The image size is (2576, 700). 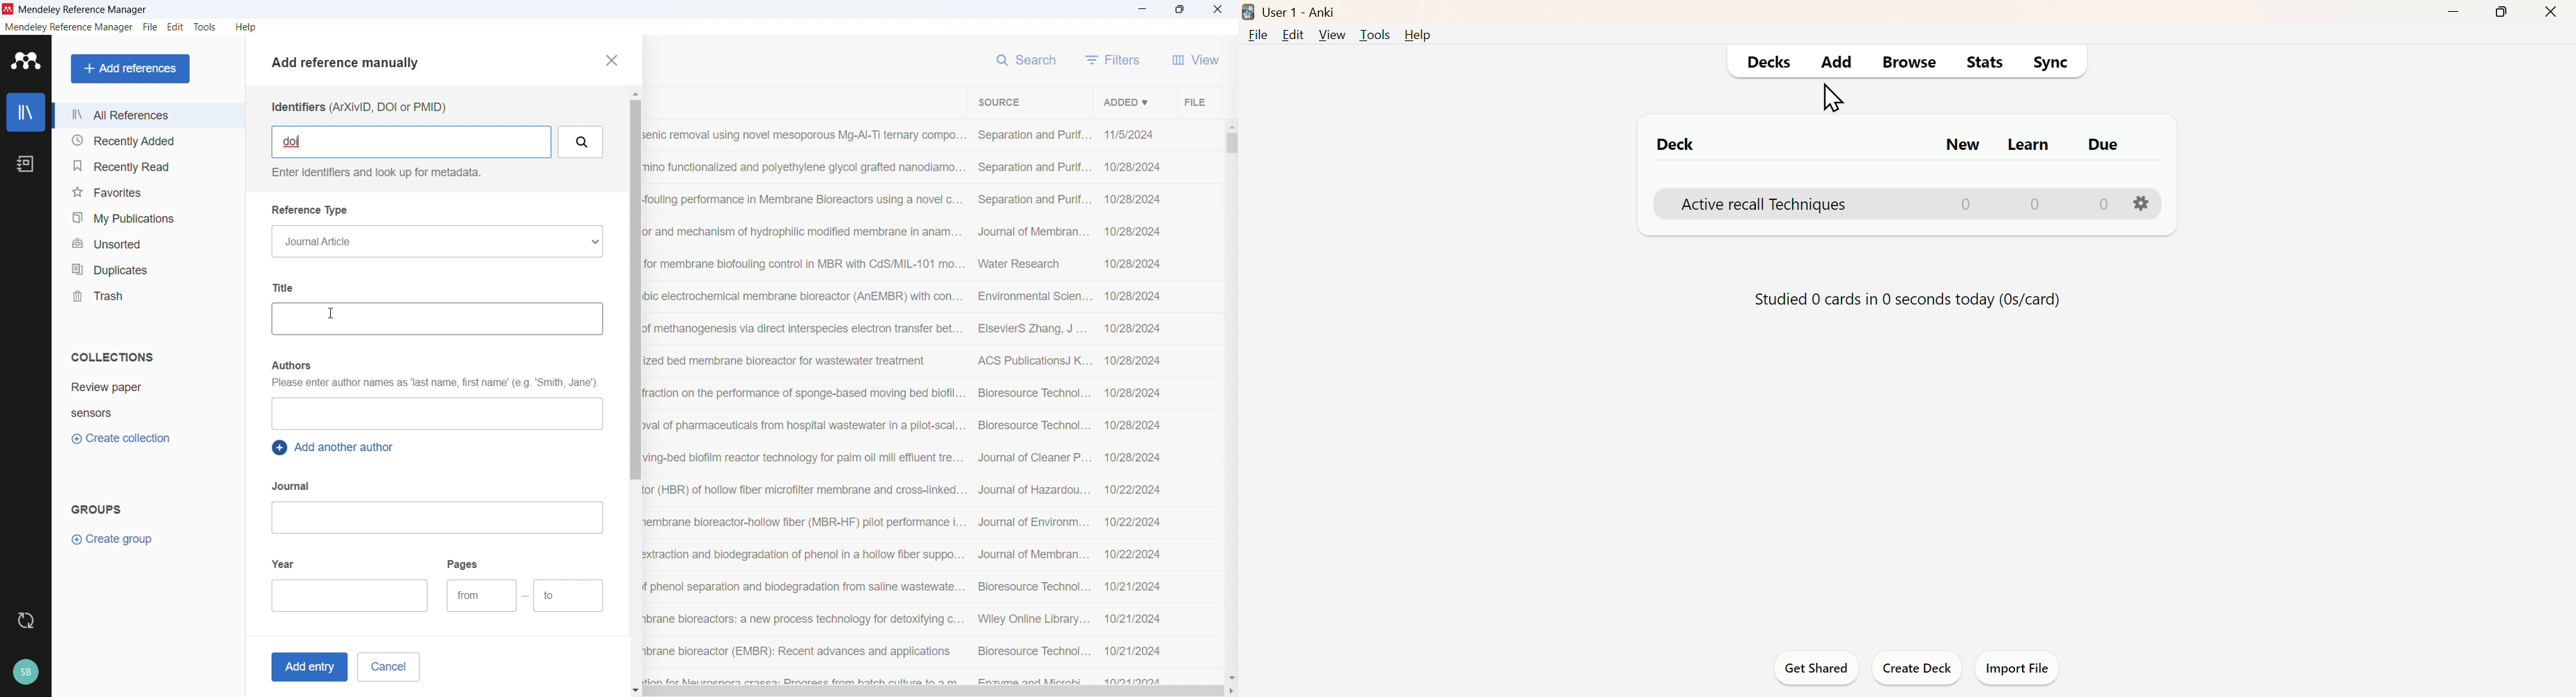 What do you see at coordinates (2453, 13) in the screenshot?
I see `Minimise` at bounding box center [2453, 13].